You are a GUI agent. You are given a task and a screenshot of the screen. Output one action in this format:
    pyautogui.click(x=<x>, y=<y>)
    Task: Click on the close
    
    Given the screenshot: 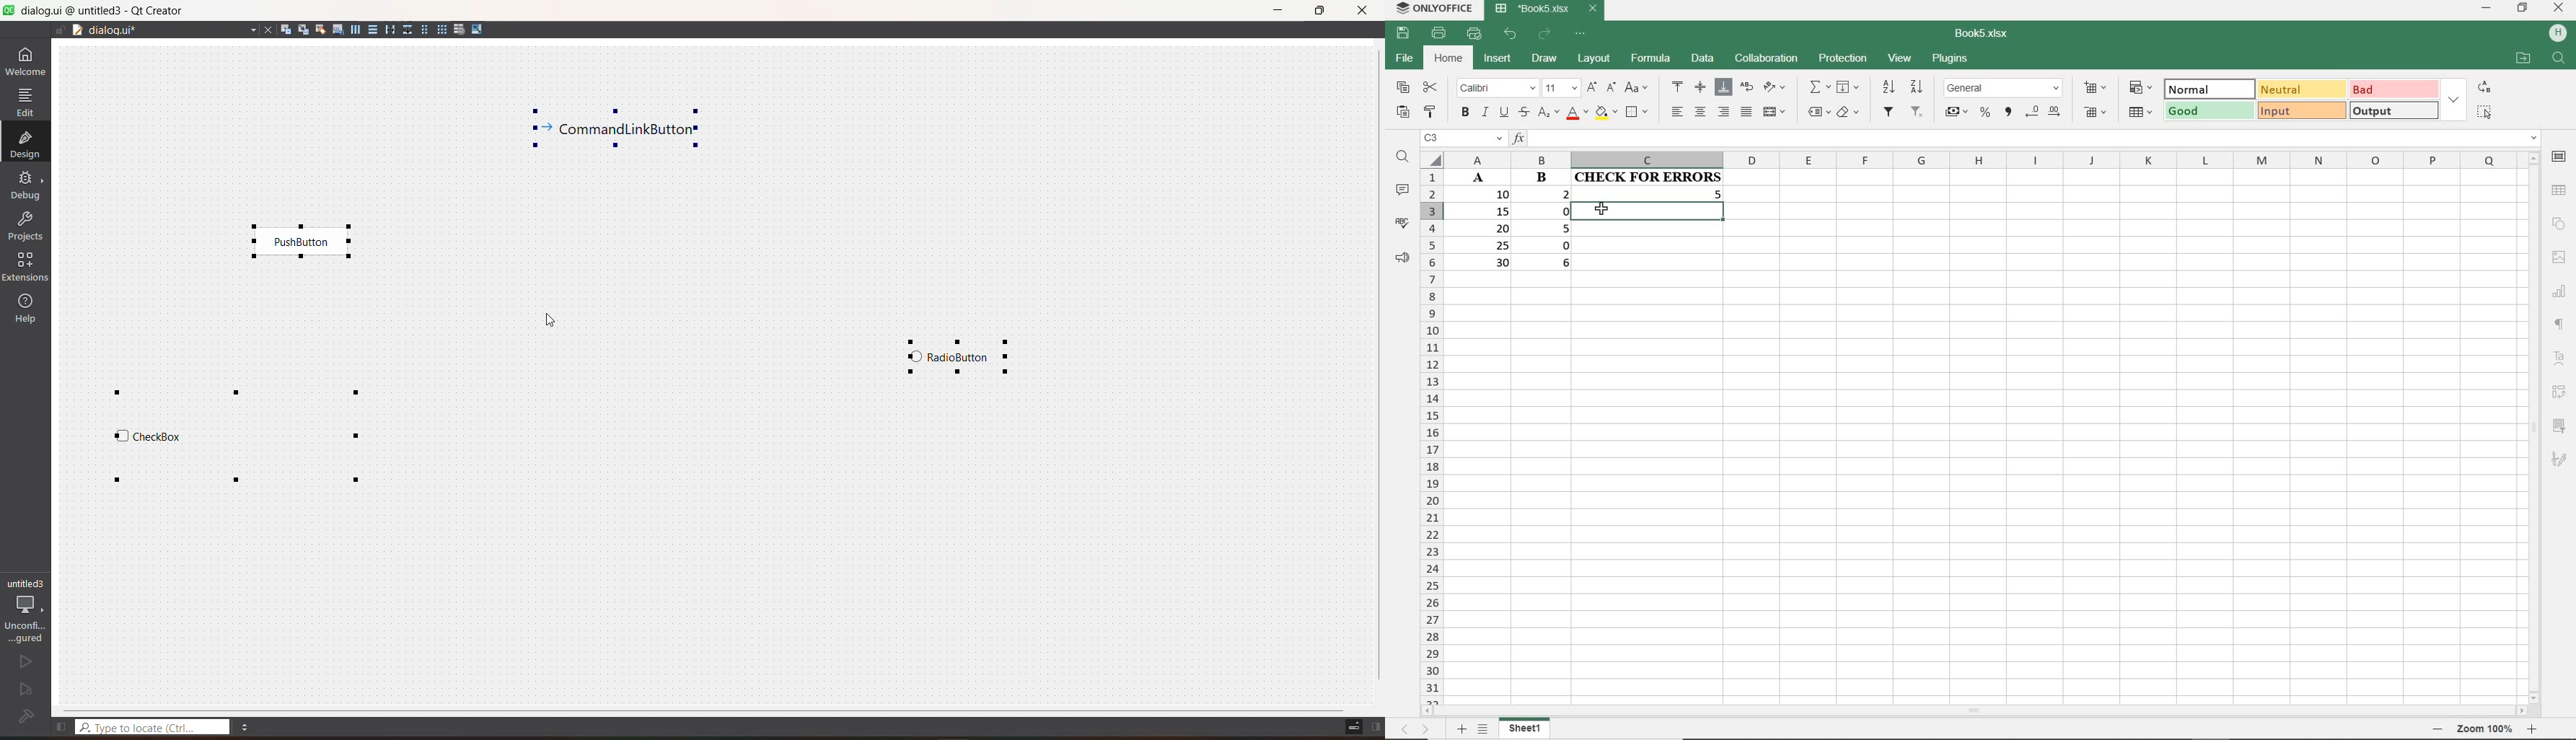 What is the action you would take?
    pyautogui.click(x=1360, y=11)
    